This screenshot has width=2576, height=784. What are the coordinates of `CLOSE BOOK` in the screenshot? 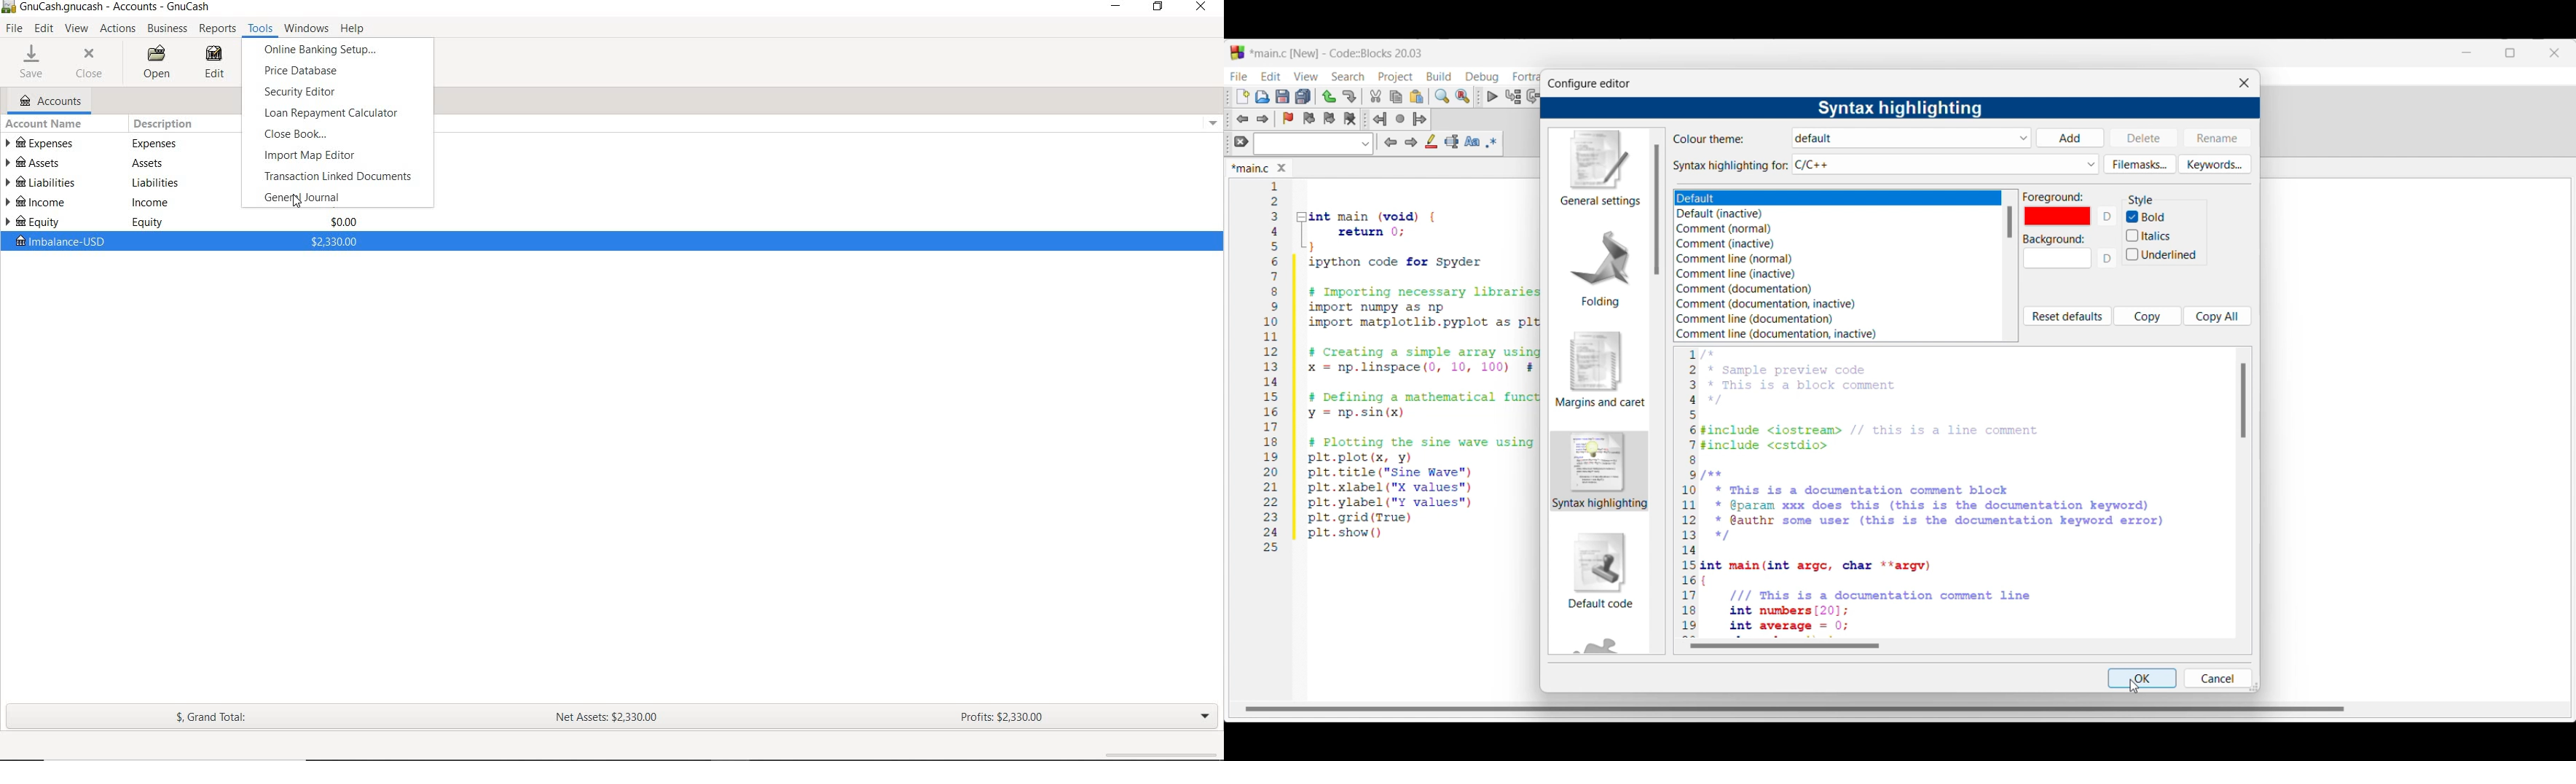 It's located at (338, 134).